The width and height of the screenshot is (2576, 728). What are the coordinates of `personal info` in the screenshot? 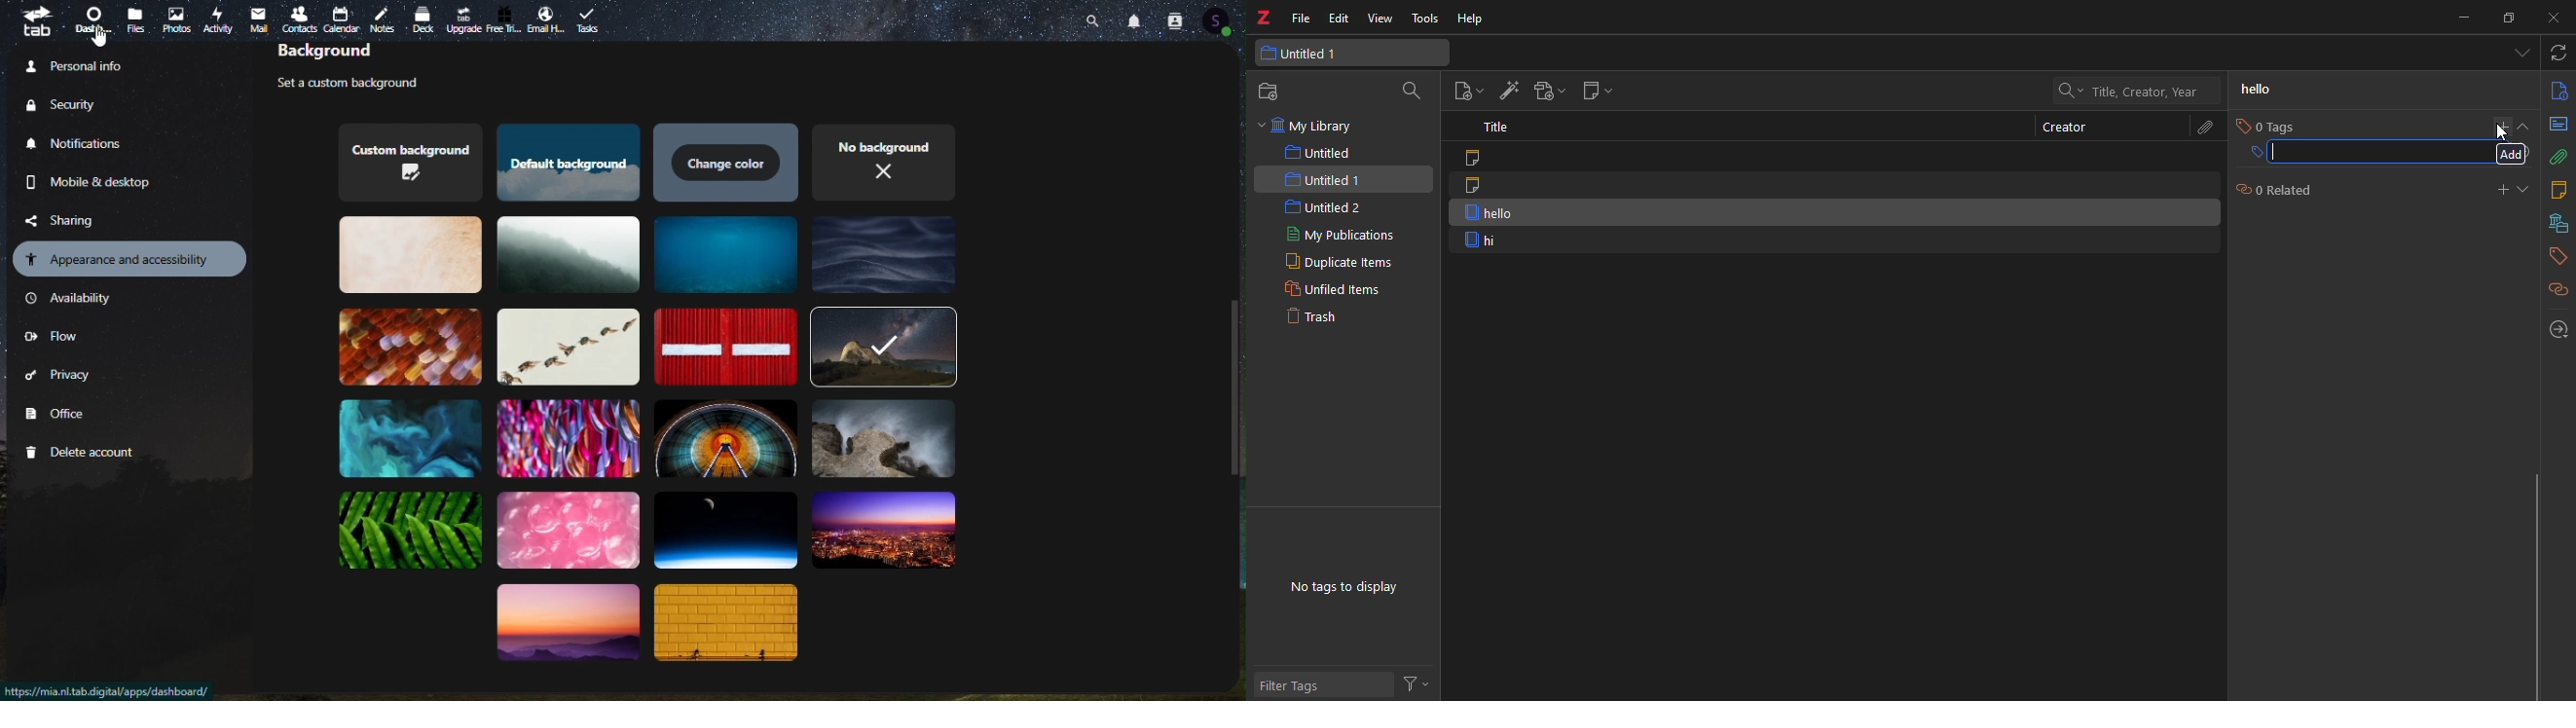 It's located at (98, 64).